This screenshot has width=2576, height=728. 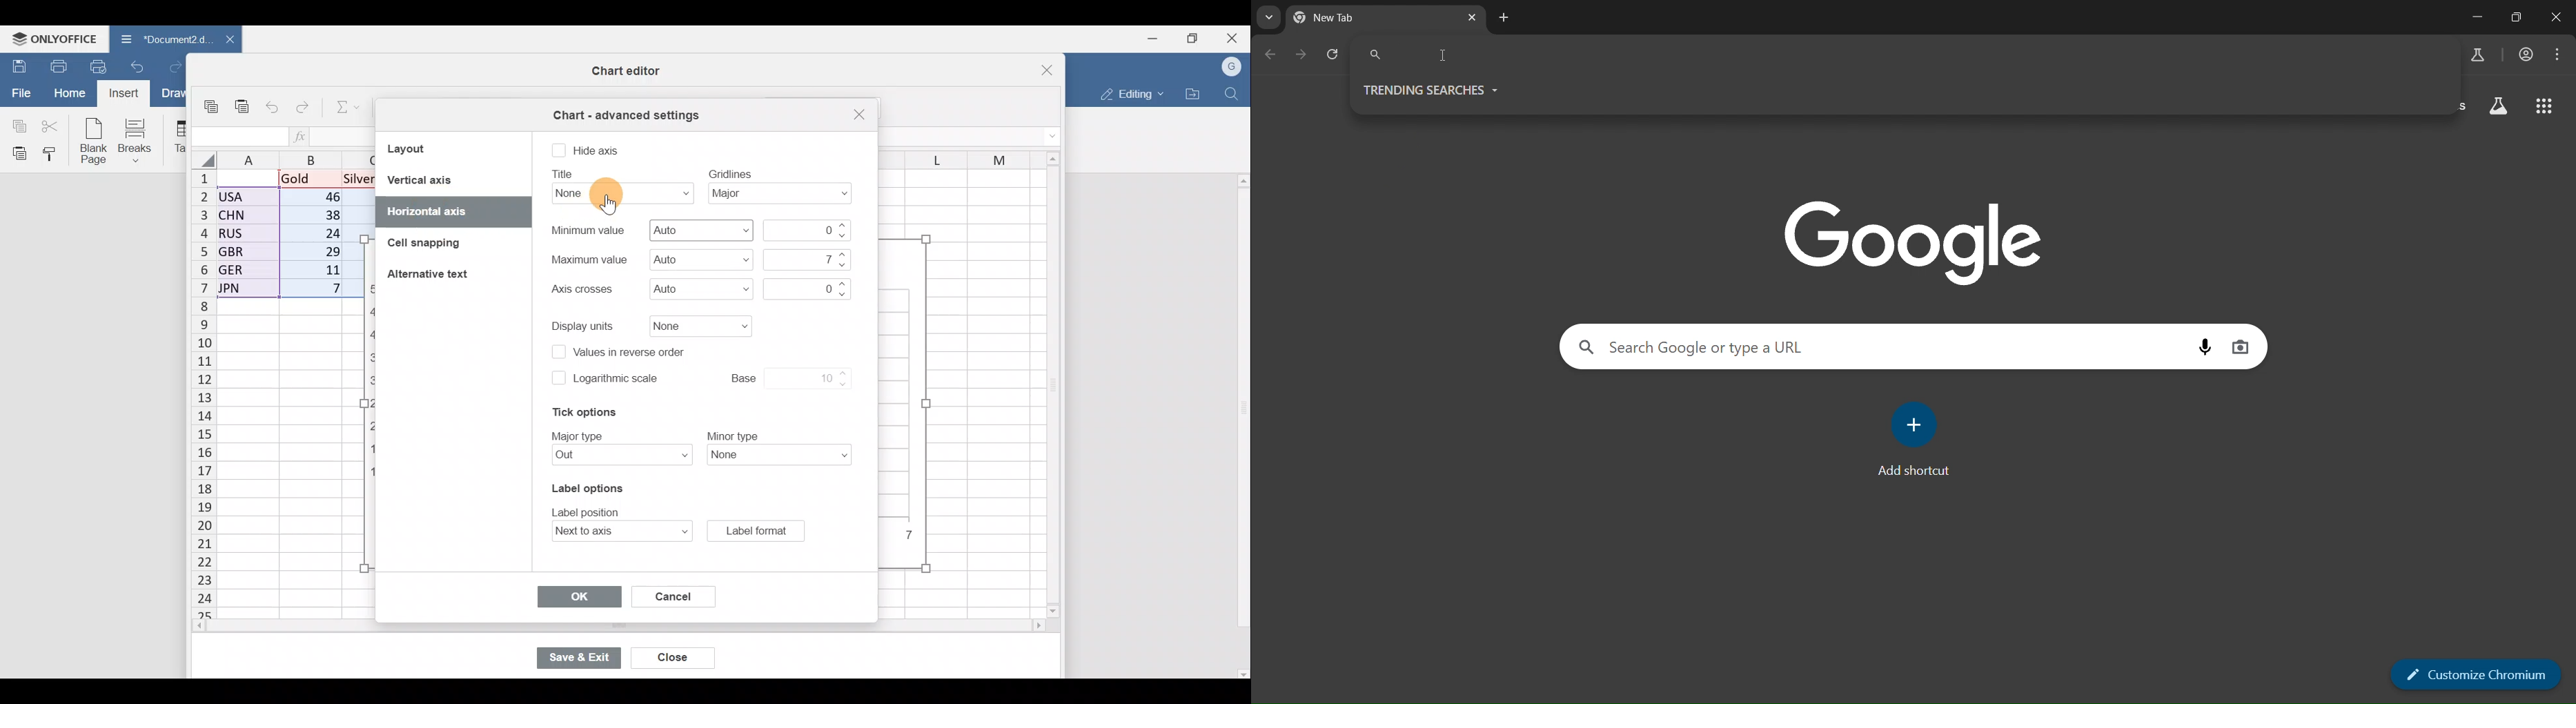 I want to click on text, so click(x=587, y=230).